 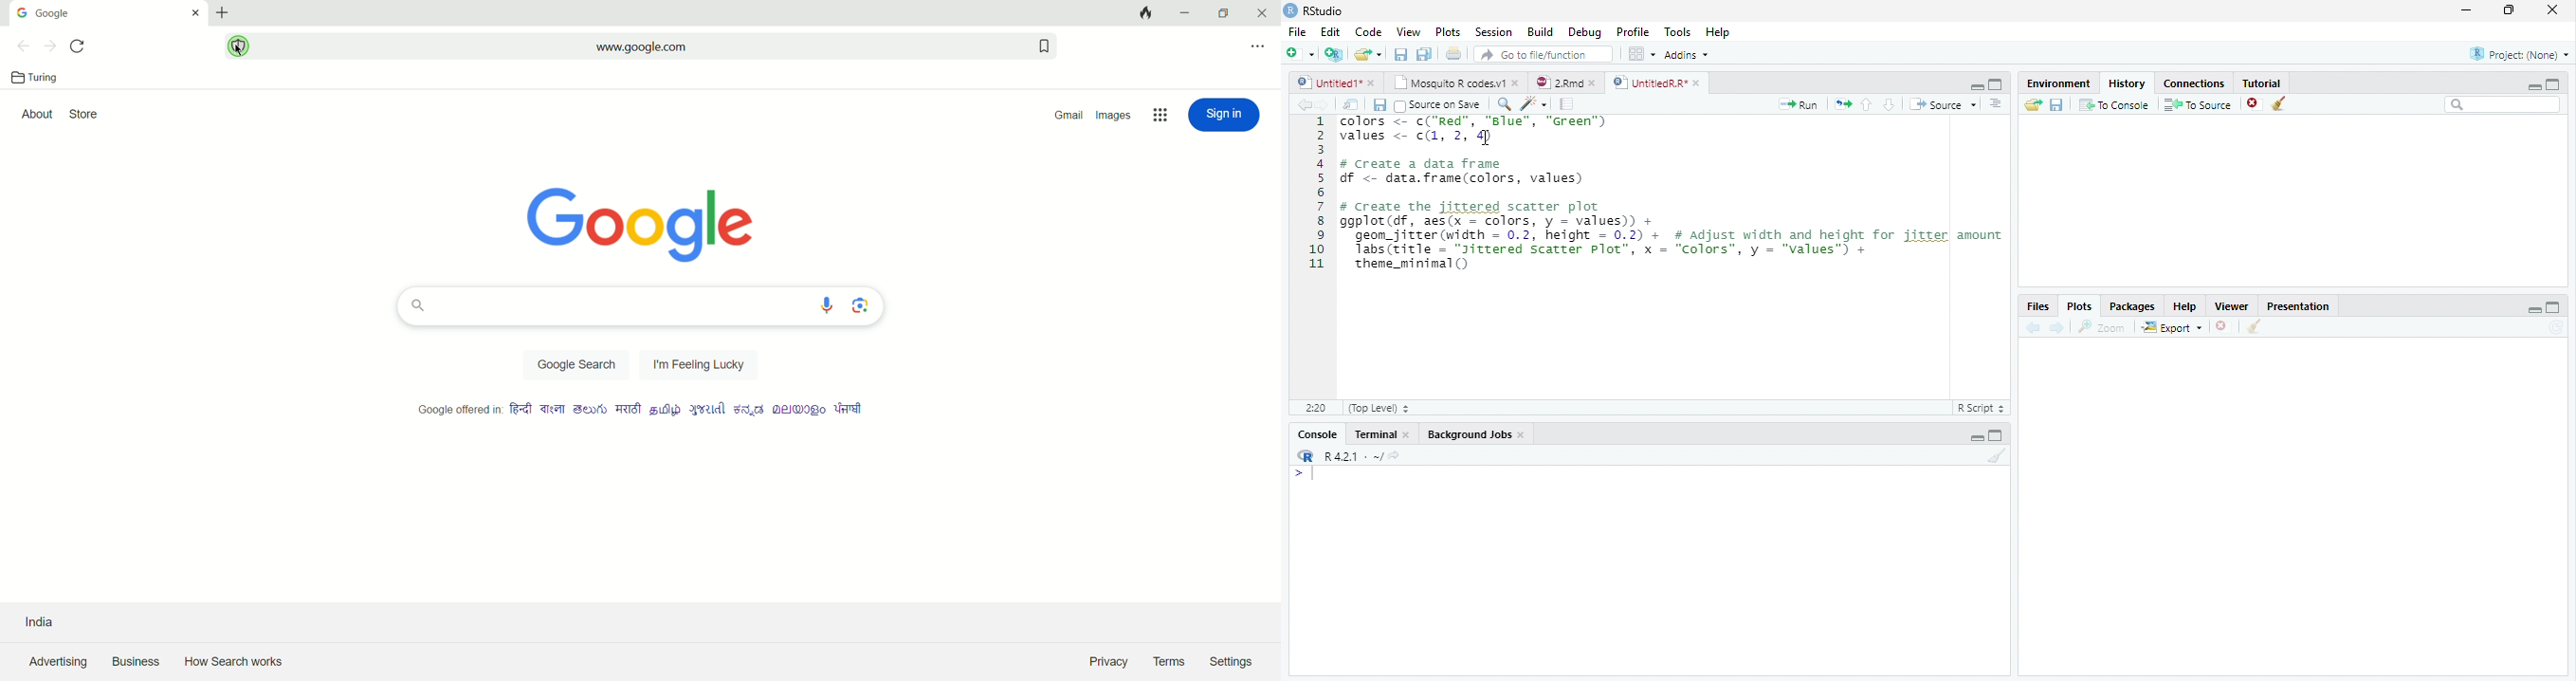 I want to click on minimize, so click(x=2467, y=9).